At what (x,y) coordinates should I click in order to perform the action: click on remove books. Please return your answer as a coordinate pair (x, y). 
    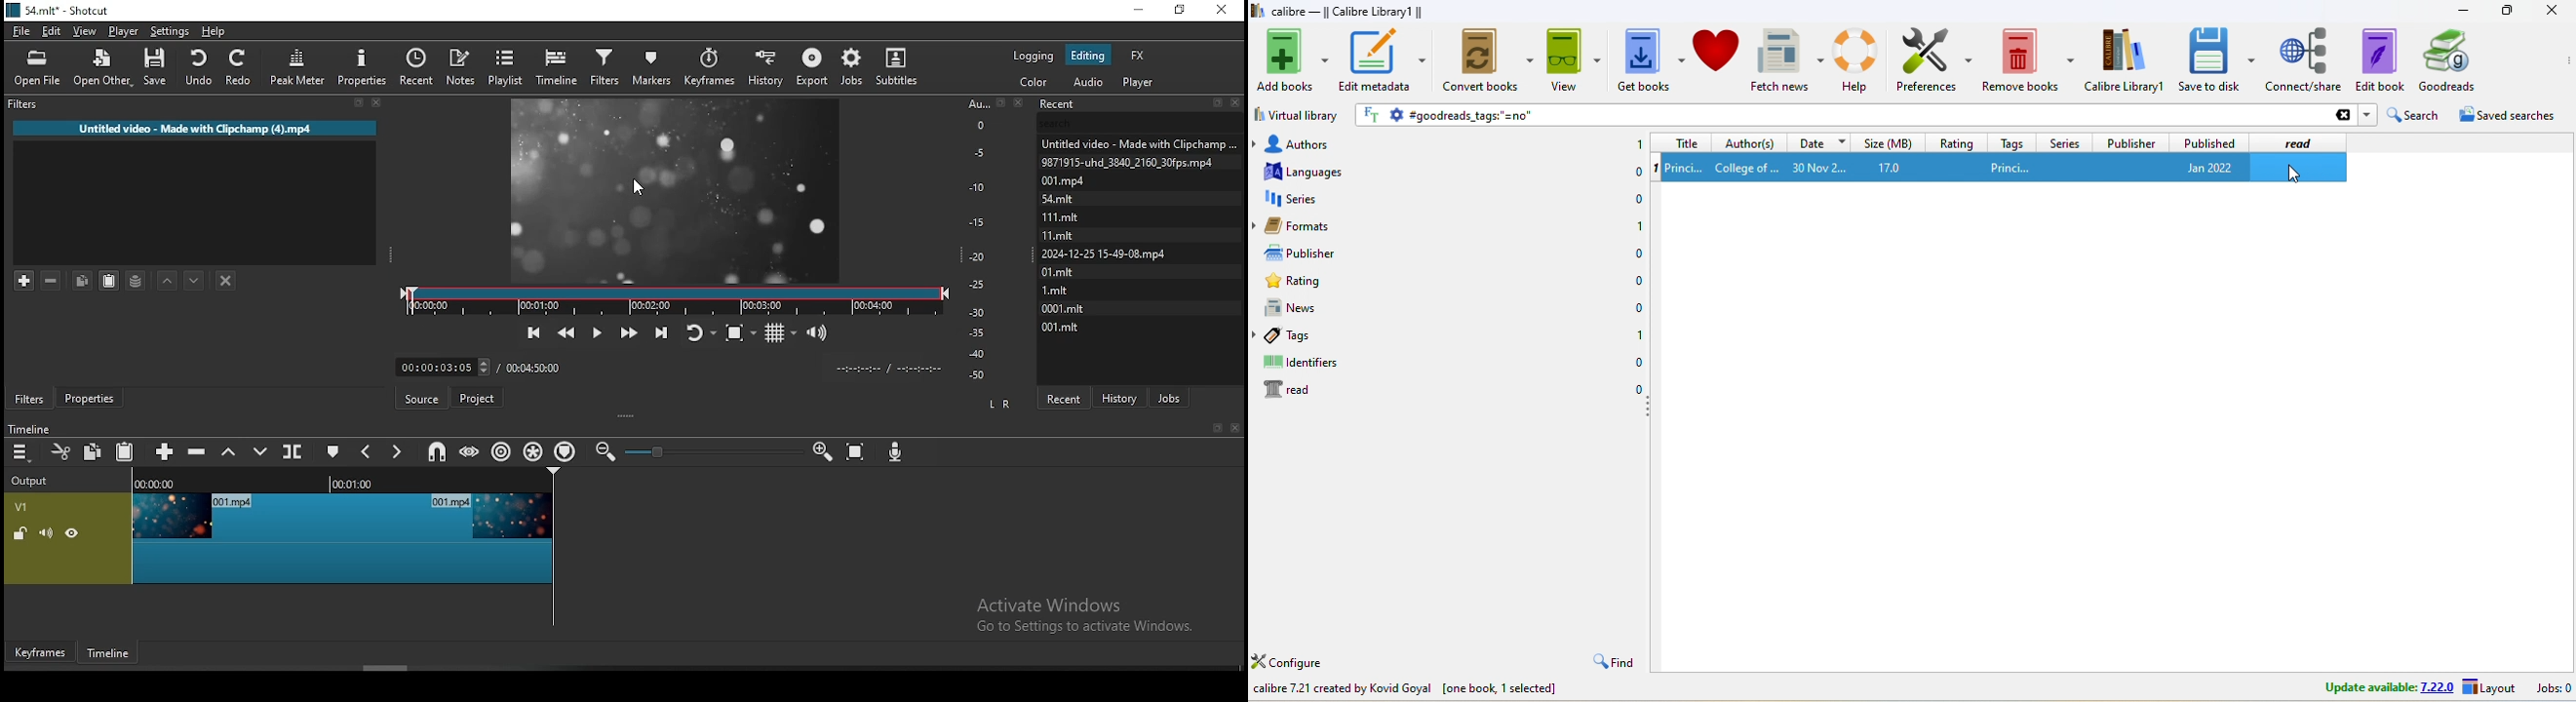
    Looking at the image, I should click on (2028, 59).